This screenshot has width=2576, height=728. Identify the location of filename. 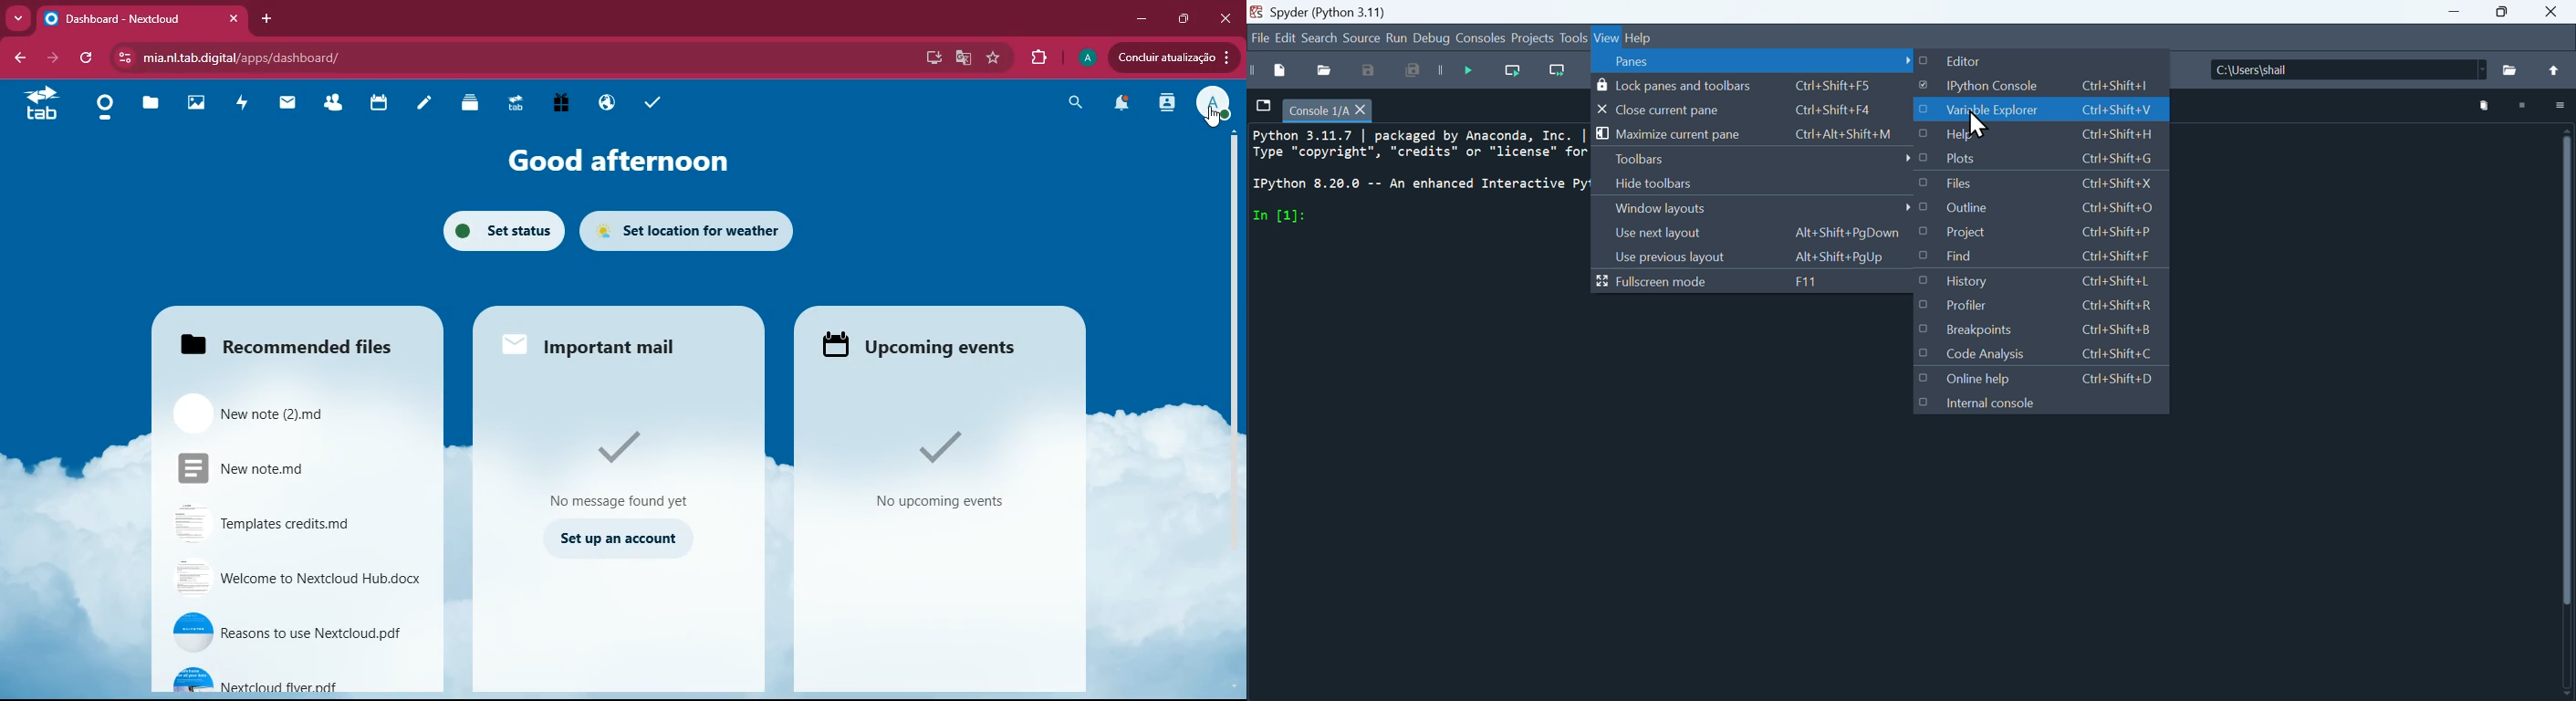
(1335, 109).